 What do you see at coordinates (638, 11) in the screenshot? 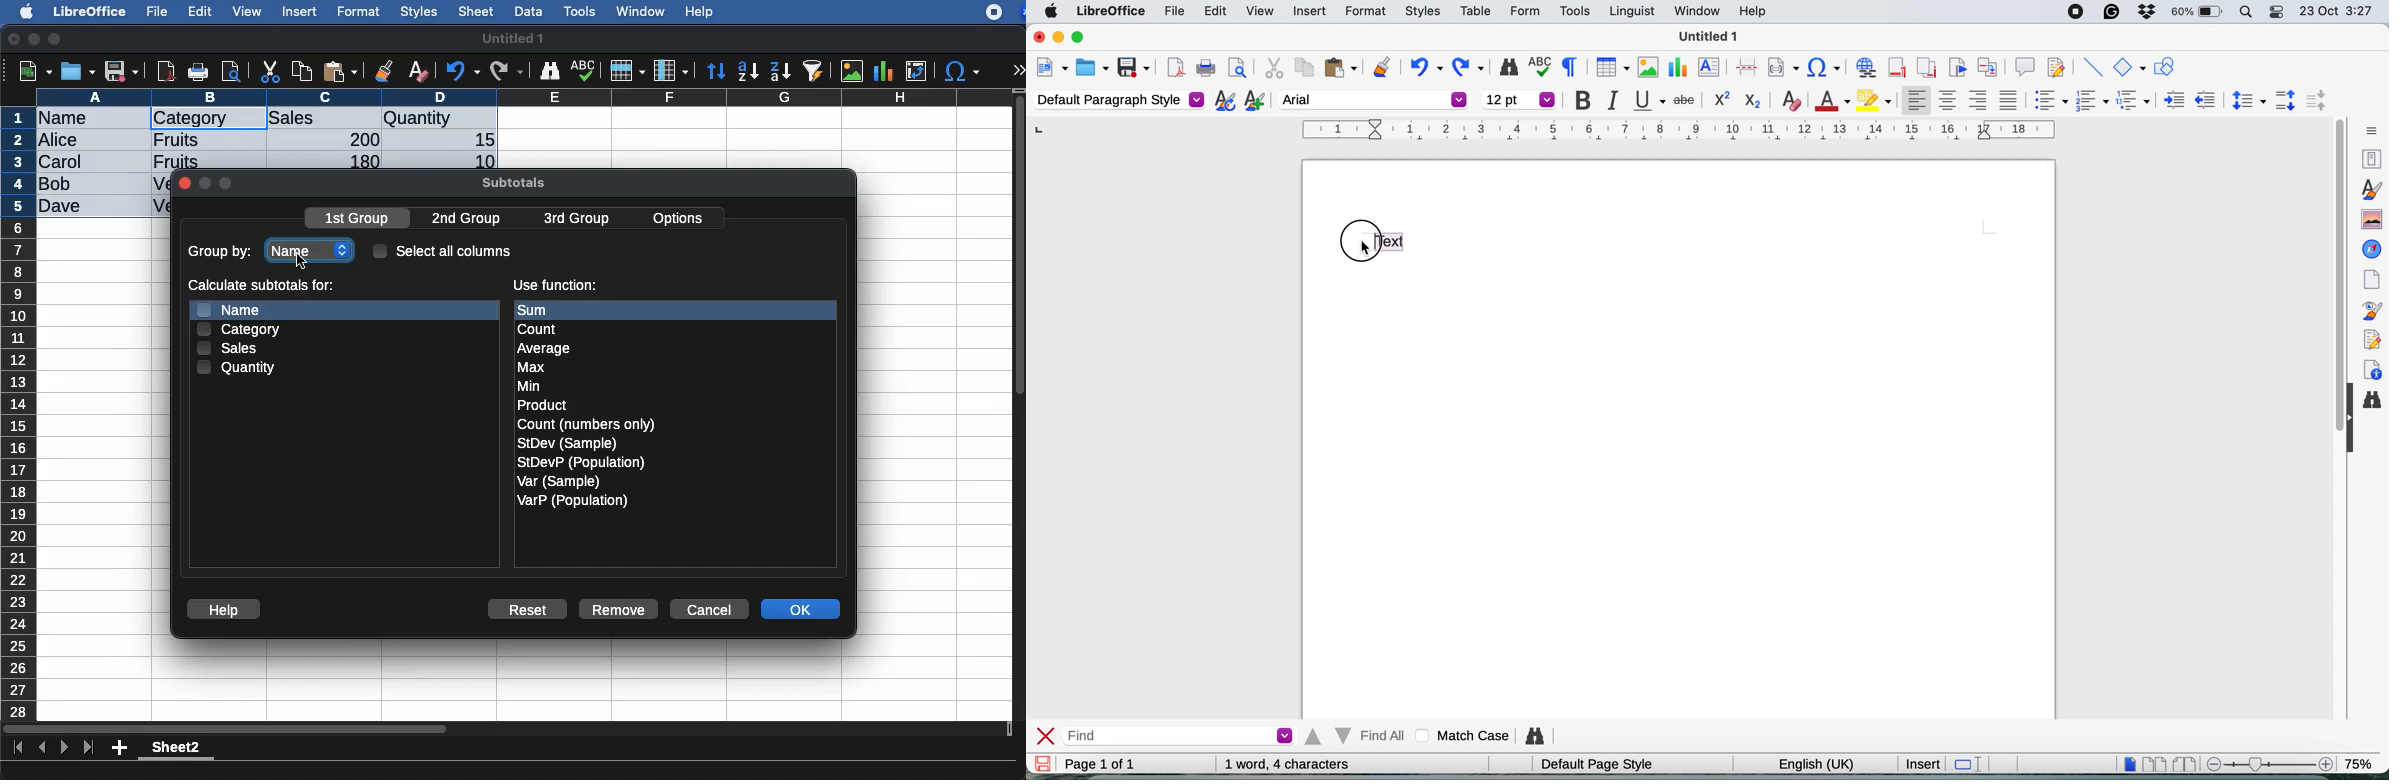
I see `window` at bounding box center [638, 11].